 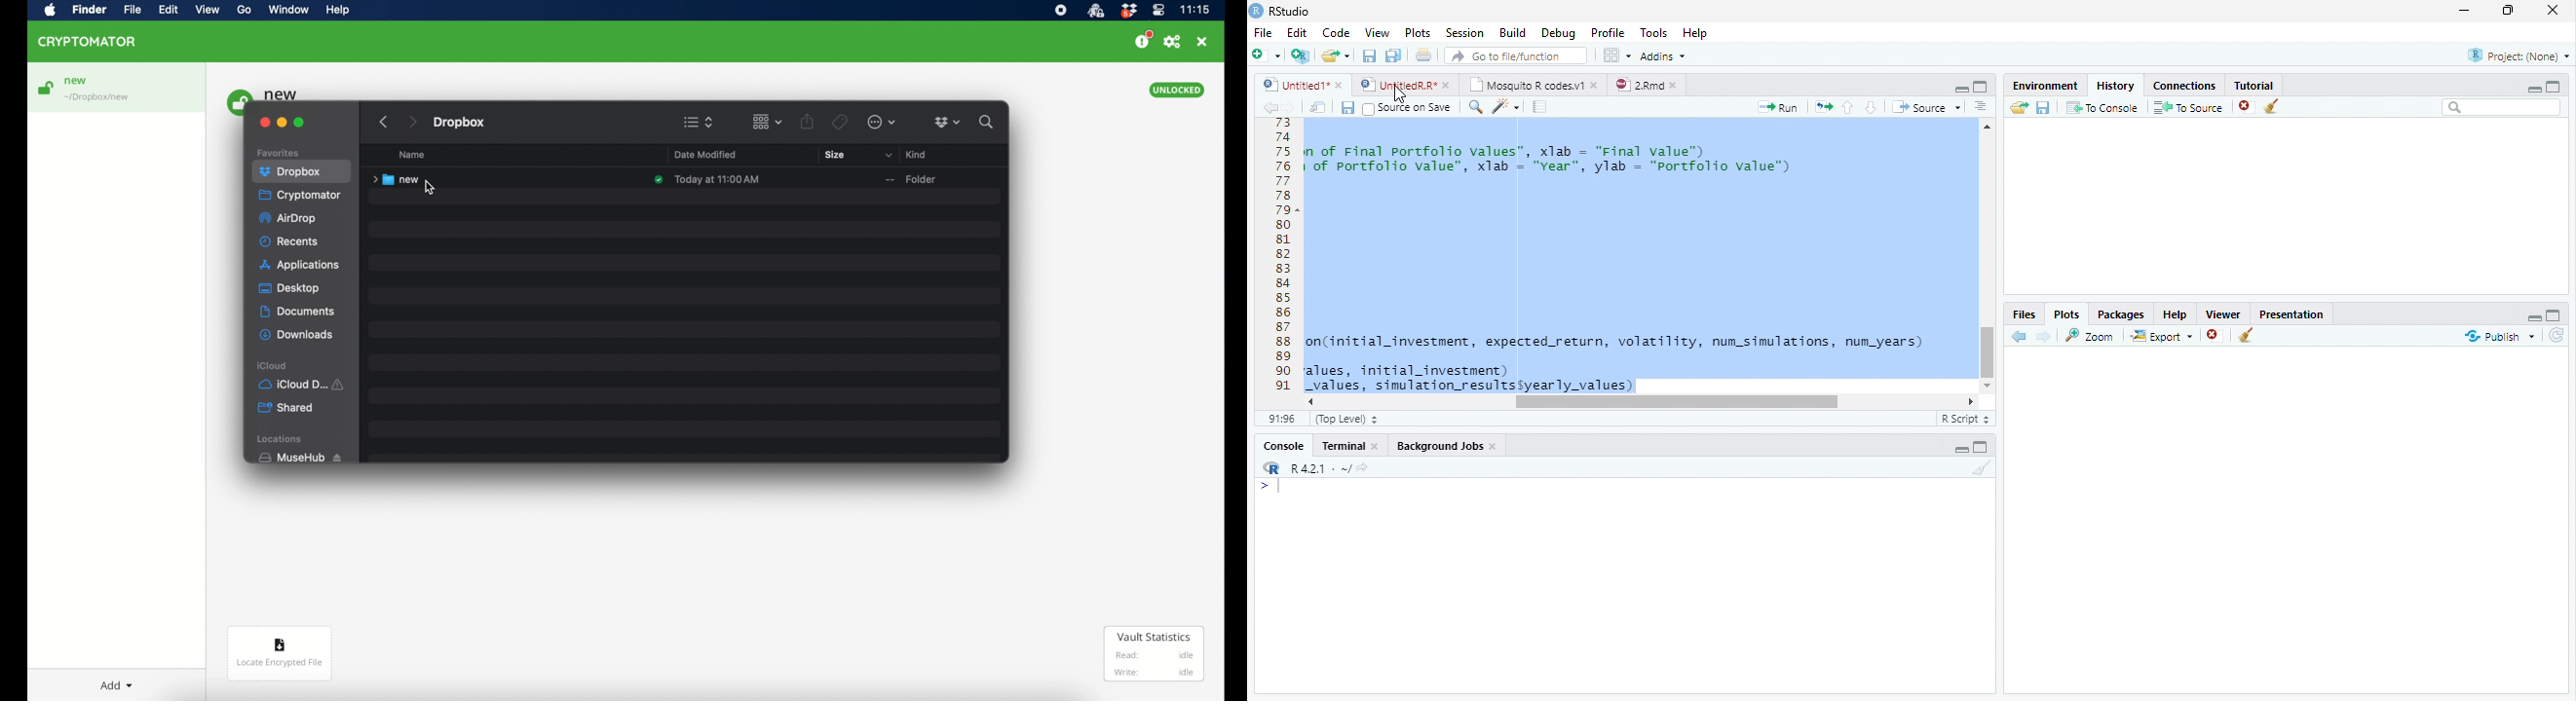 What do you see at coordinates (987, 122) in the screenshot?
I see `search` at bounding box center [987, 122].